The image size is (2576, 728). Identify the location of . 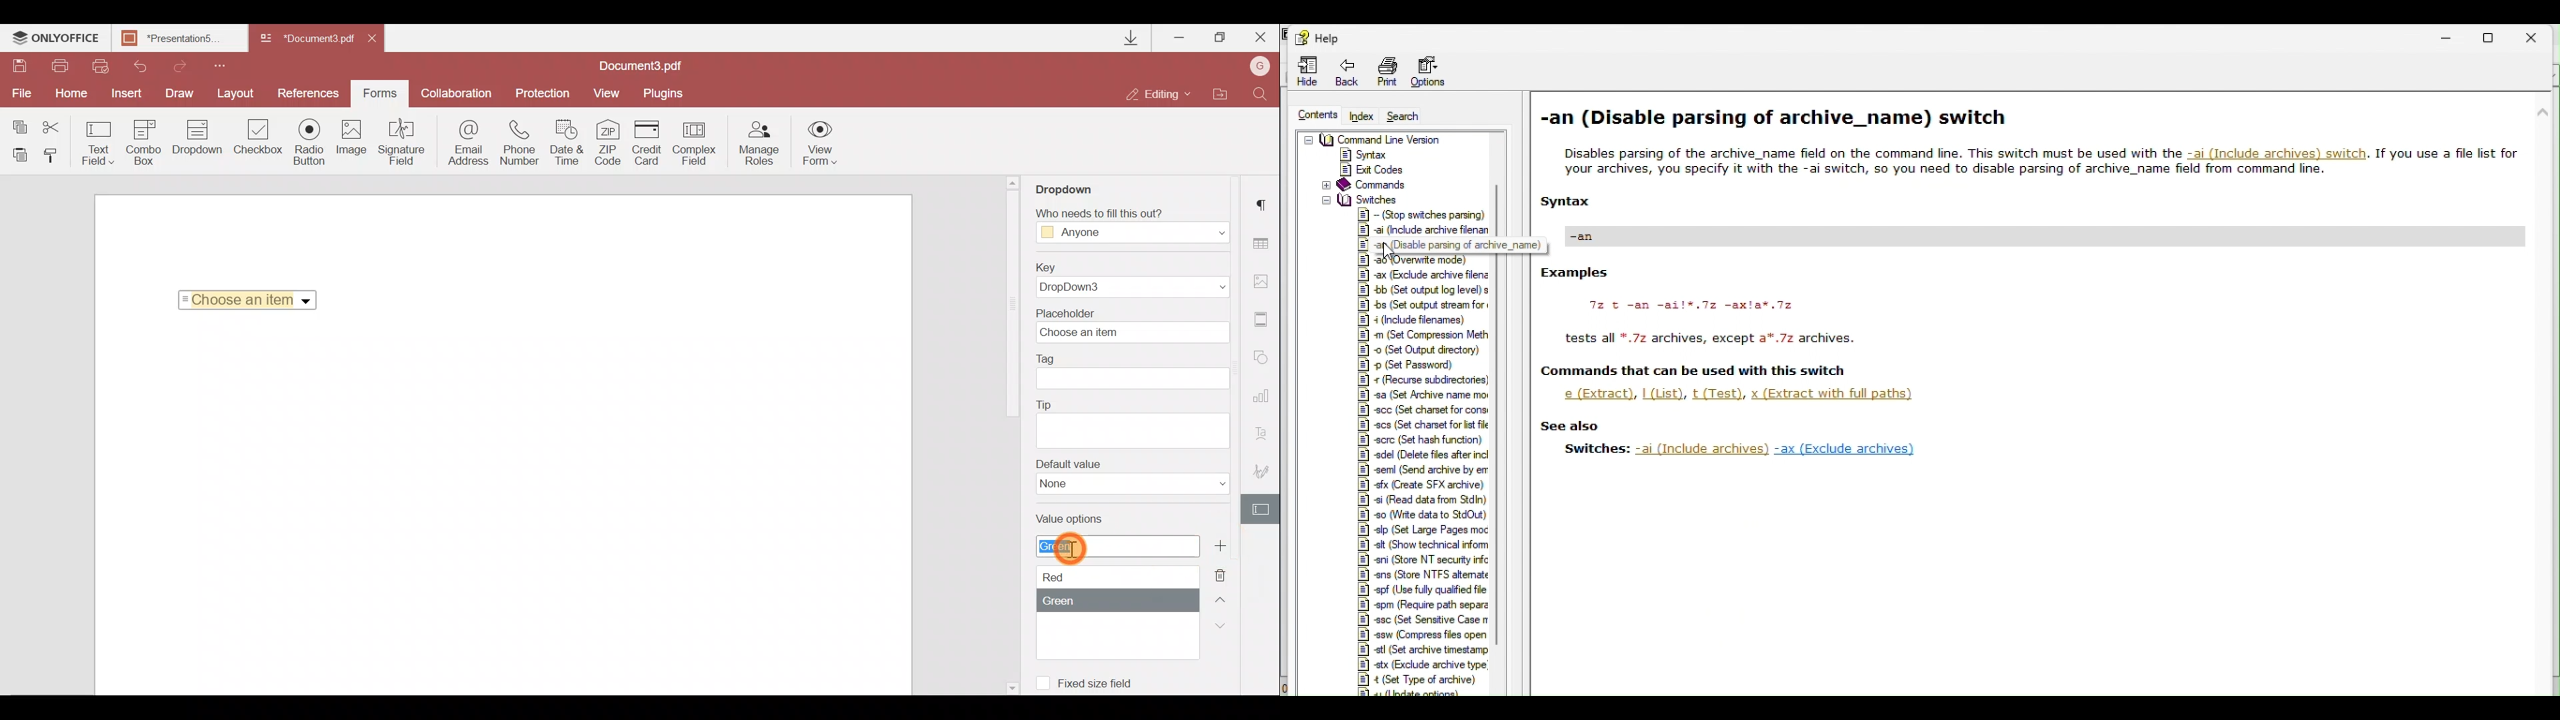
(1596, 235).